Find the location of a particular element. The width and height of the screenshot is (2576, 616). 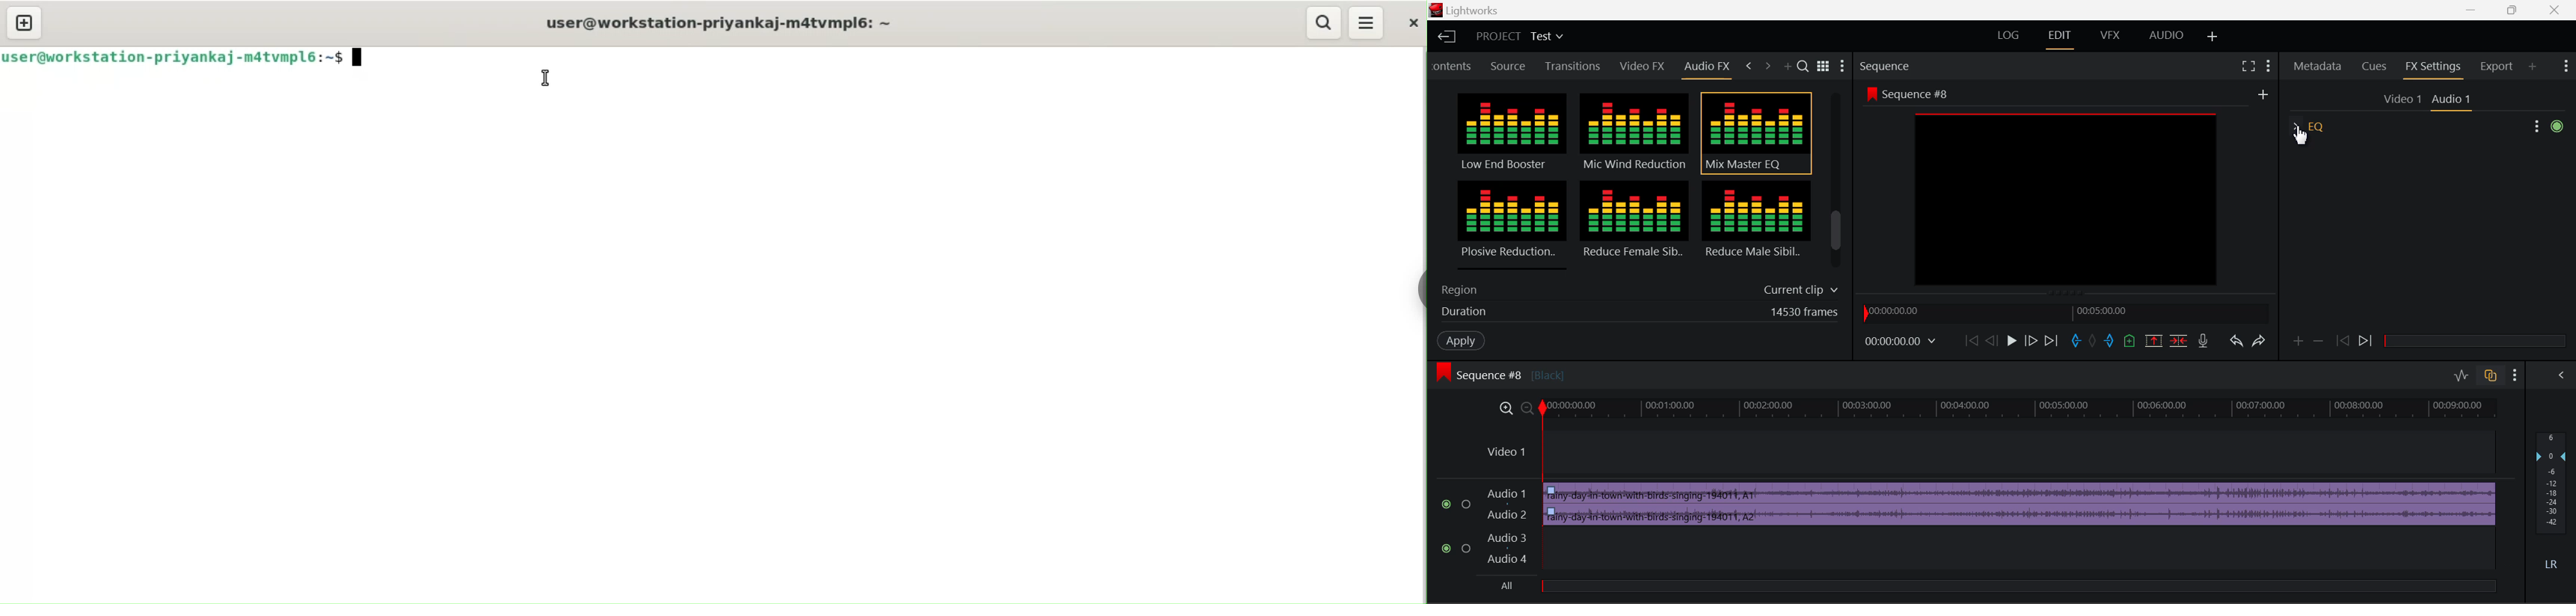

Full Screen is located at coordinates (2248, 66).